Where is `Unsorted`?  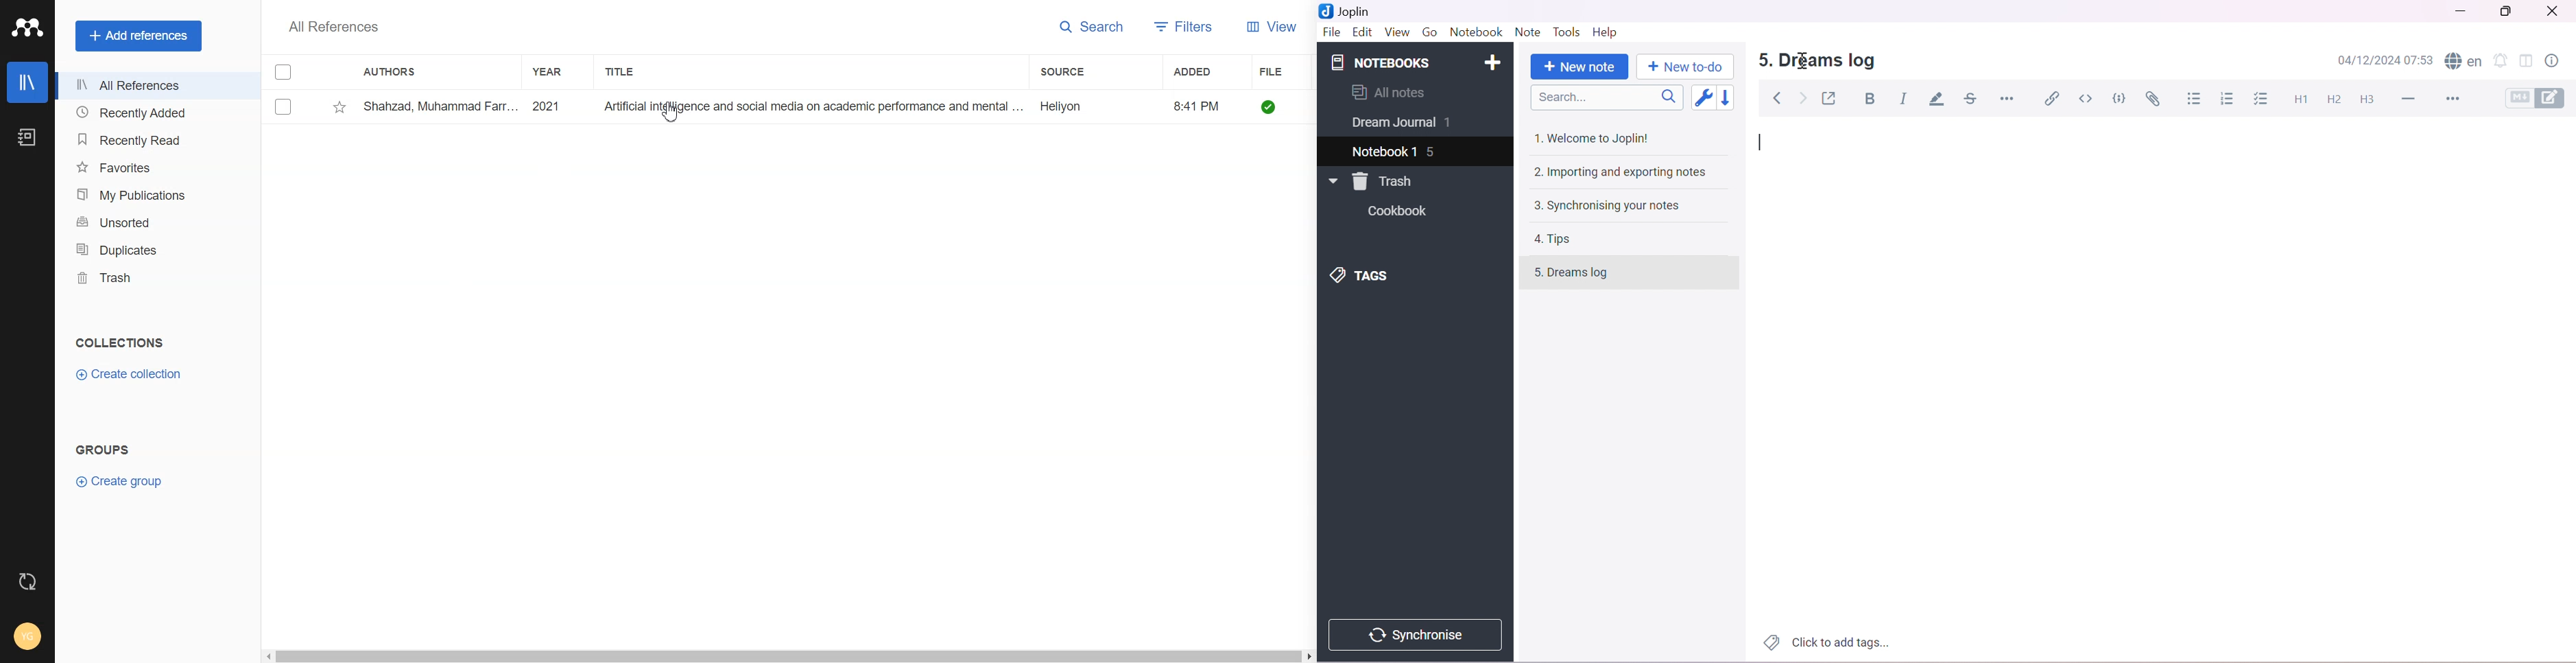 Unsorted is located at coordinates (154, 223).